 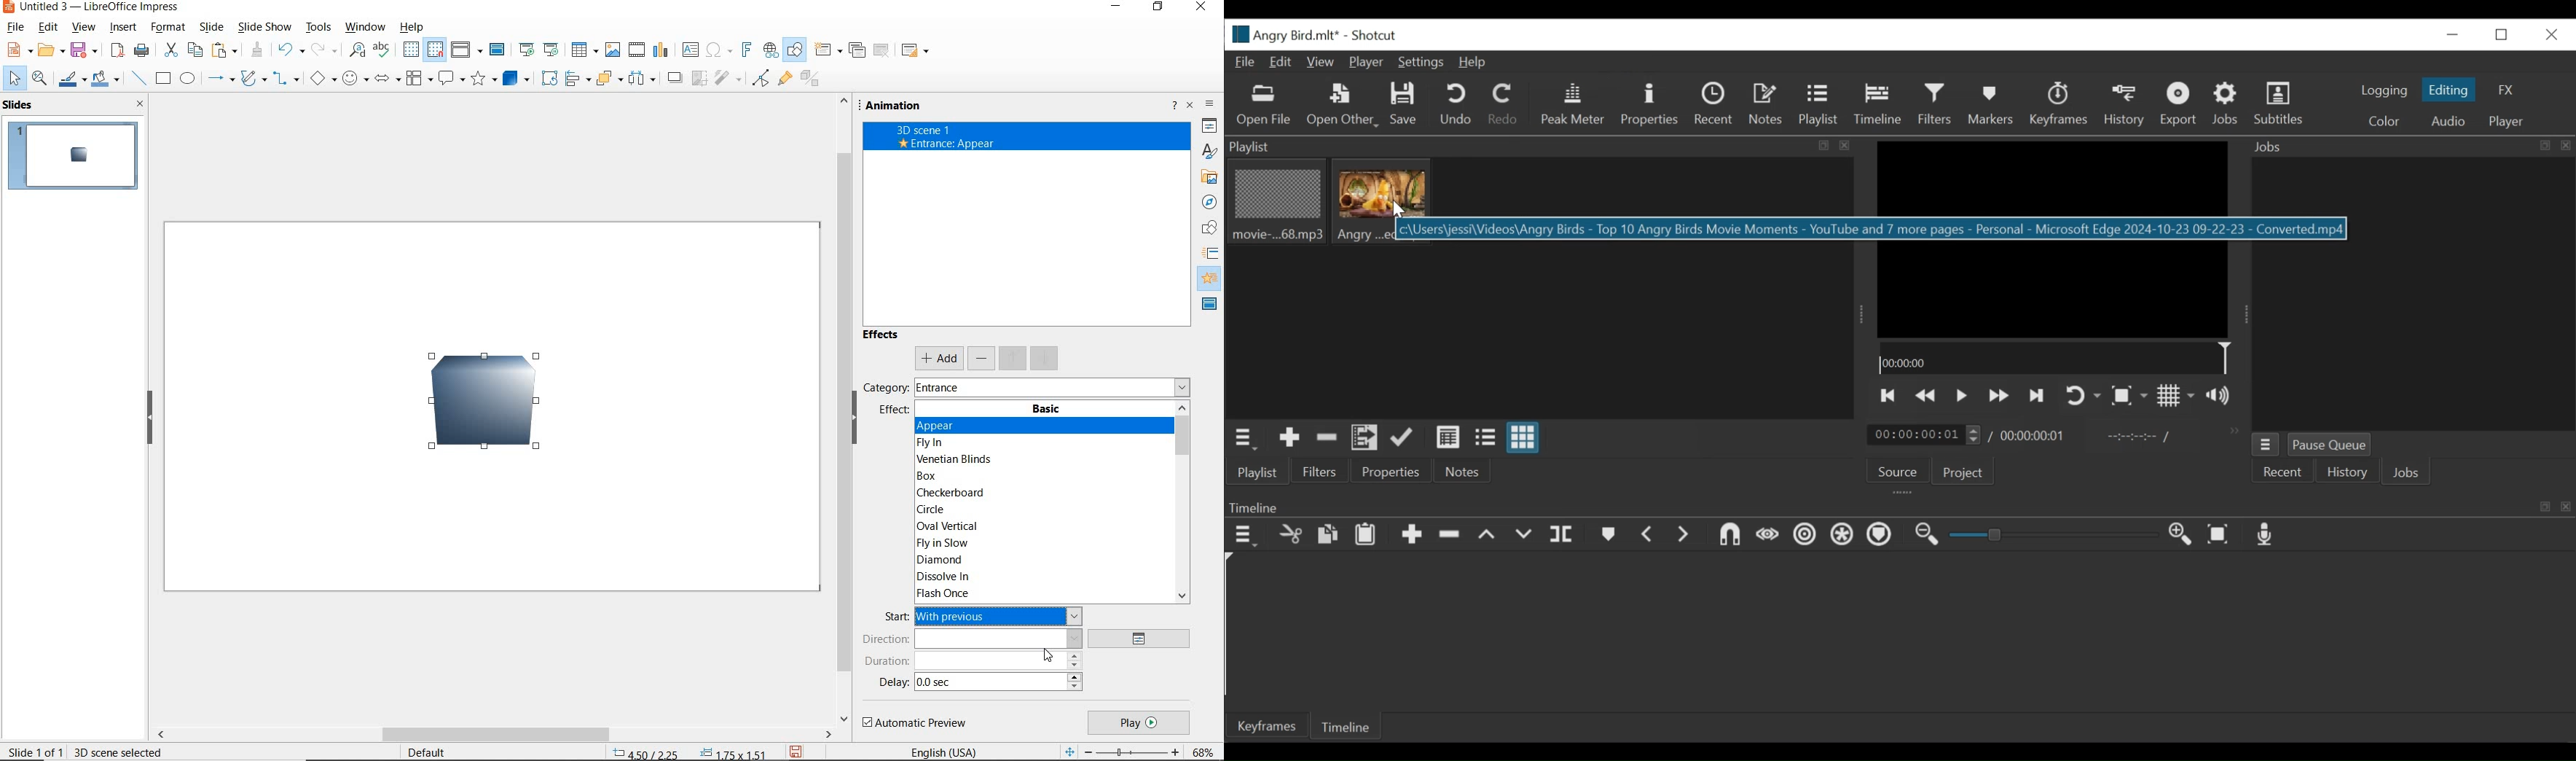 What do you see at coordinates (982, 357) in the screenshot?
I see `remove effect` at bounding box center [982, 357].